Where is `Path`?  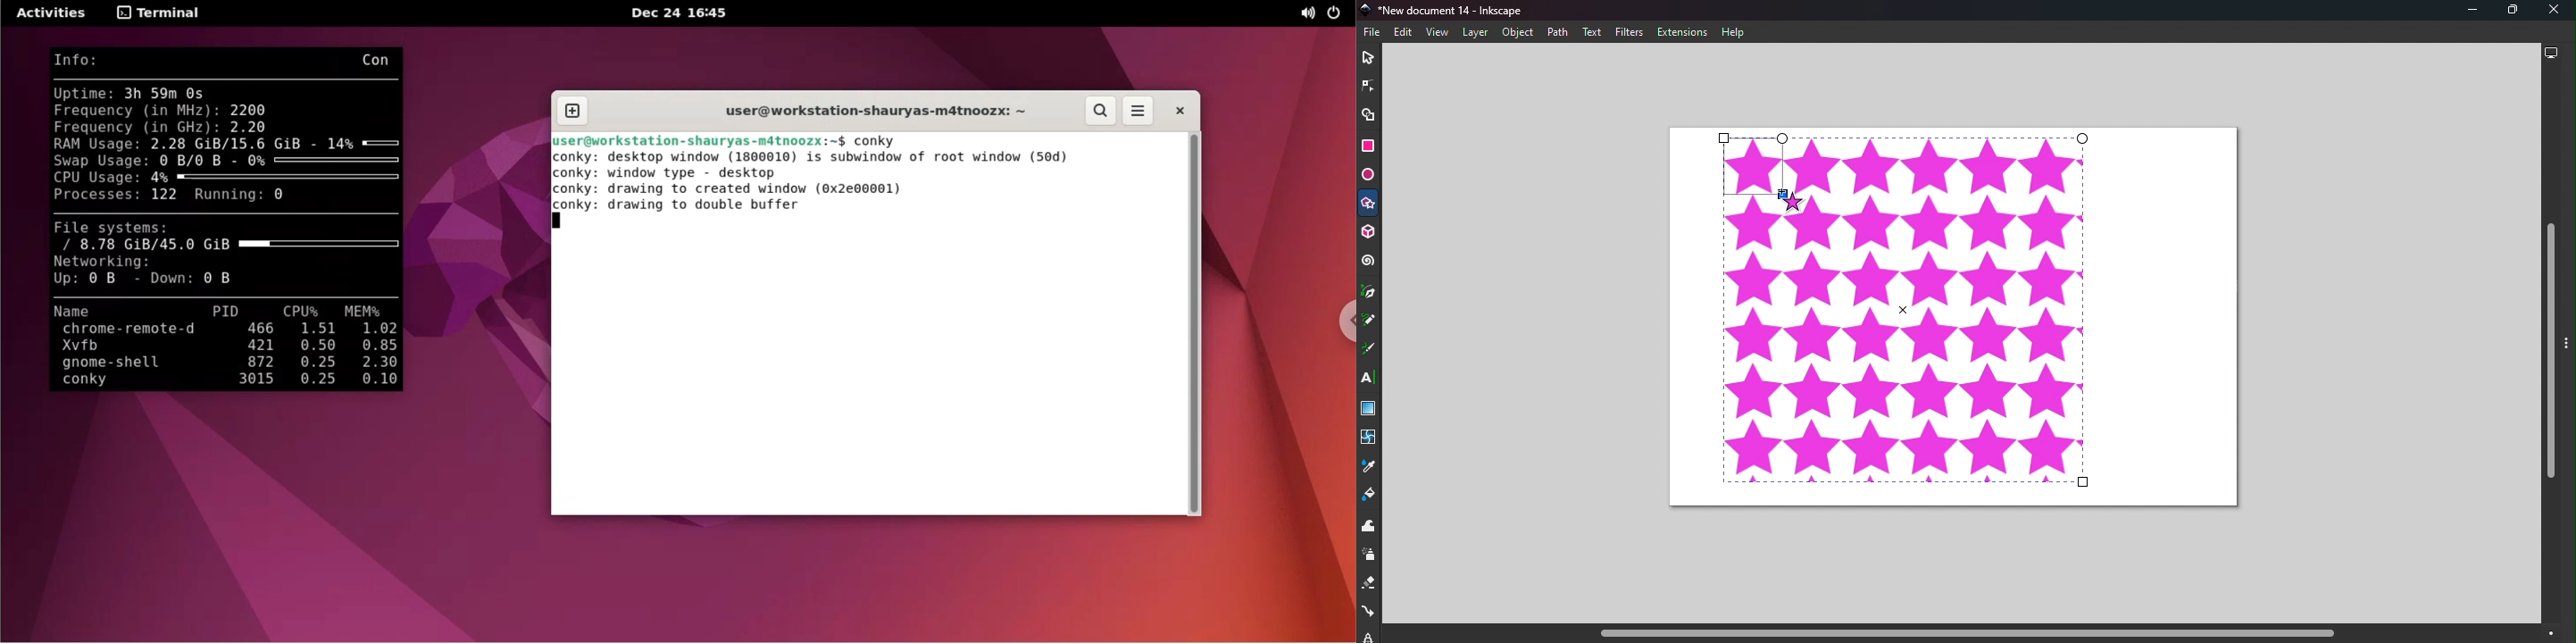
Path is located at coordinates (1555, 31).